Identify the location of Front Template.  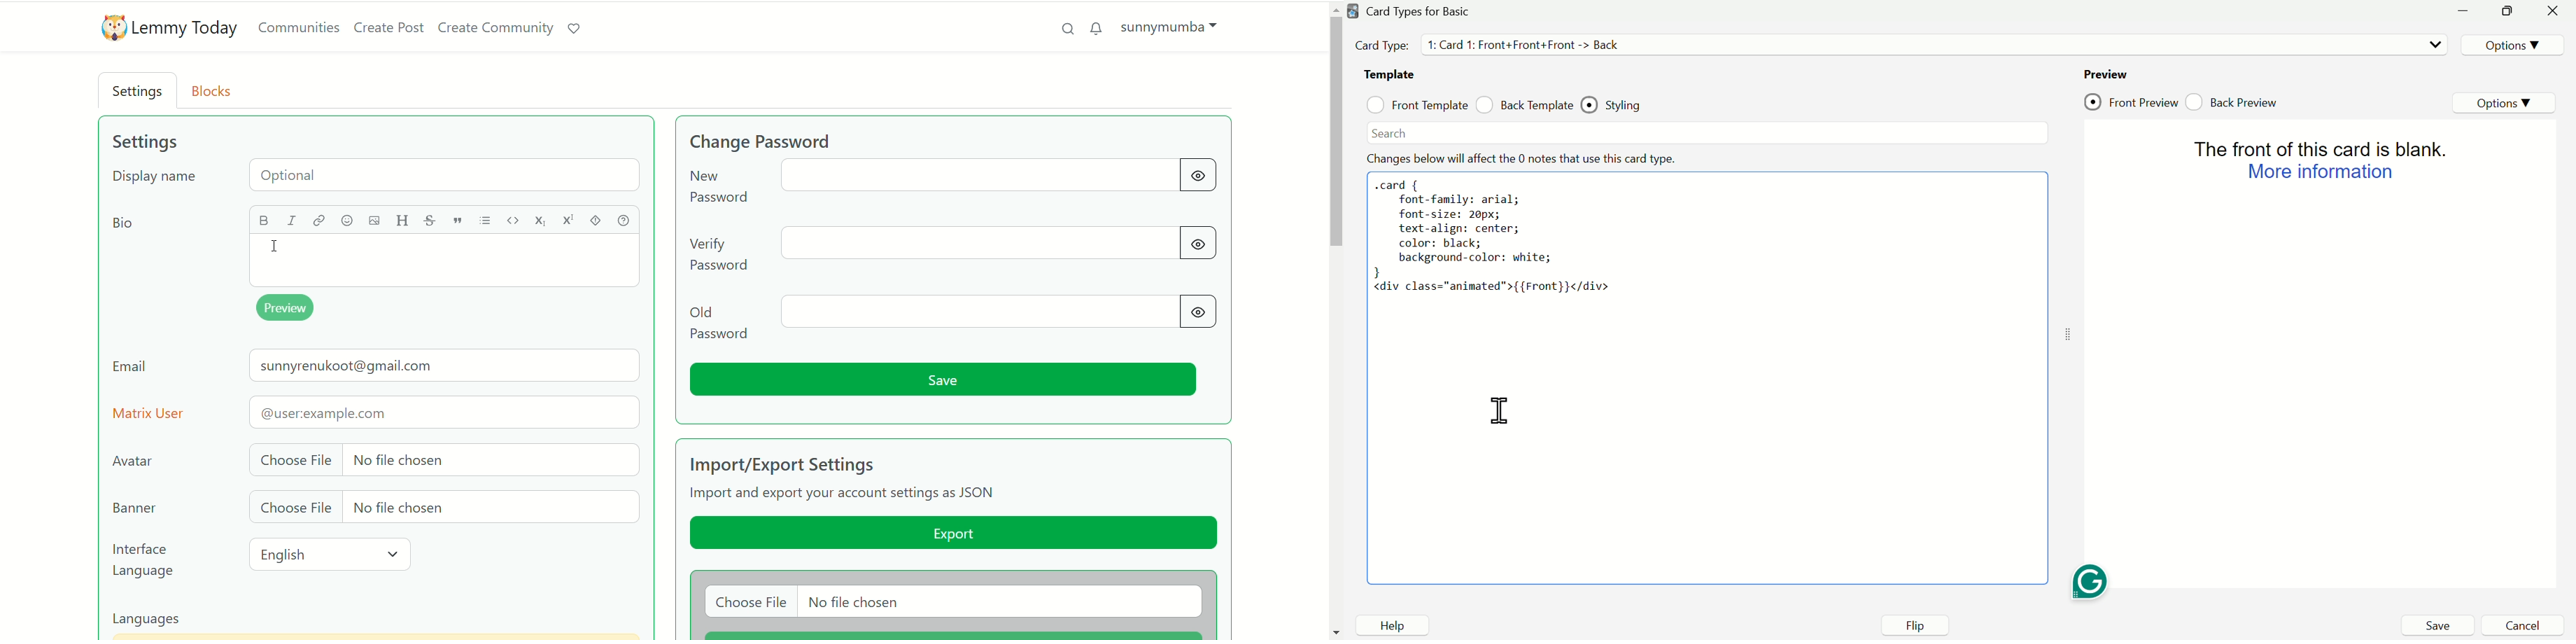
(1417, 105).